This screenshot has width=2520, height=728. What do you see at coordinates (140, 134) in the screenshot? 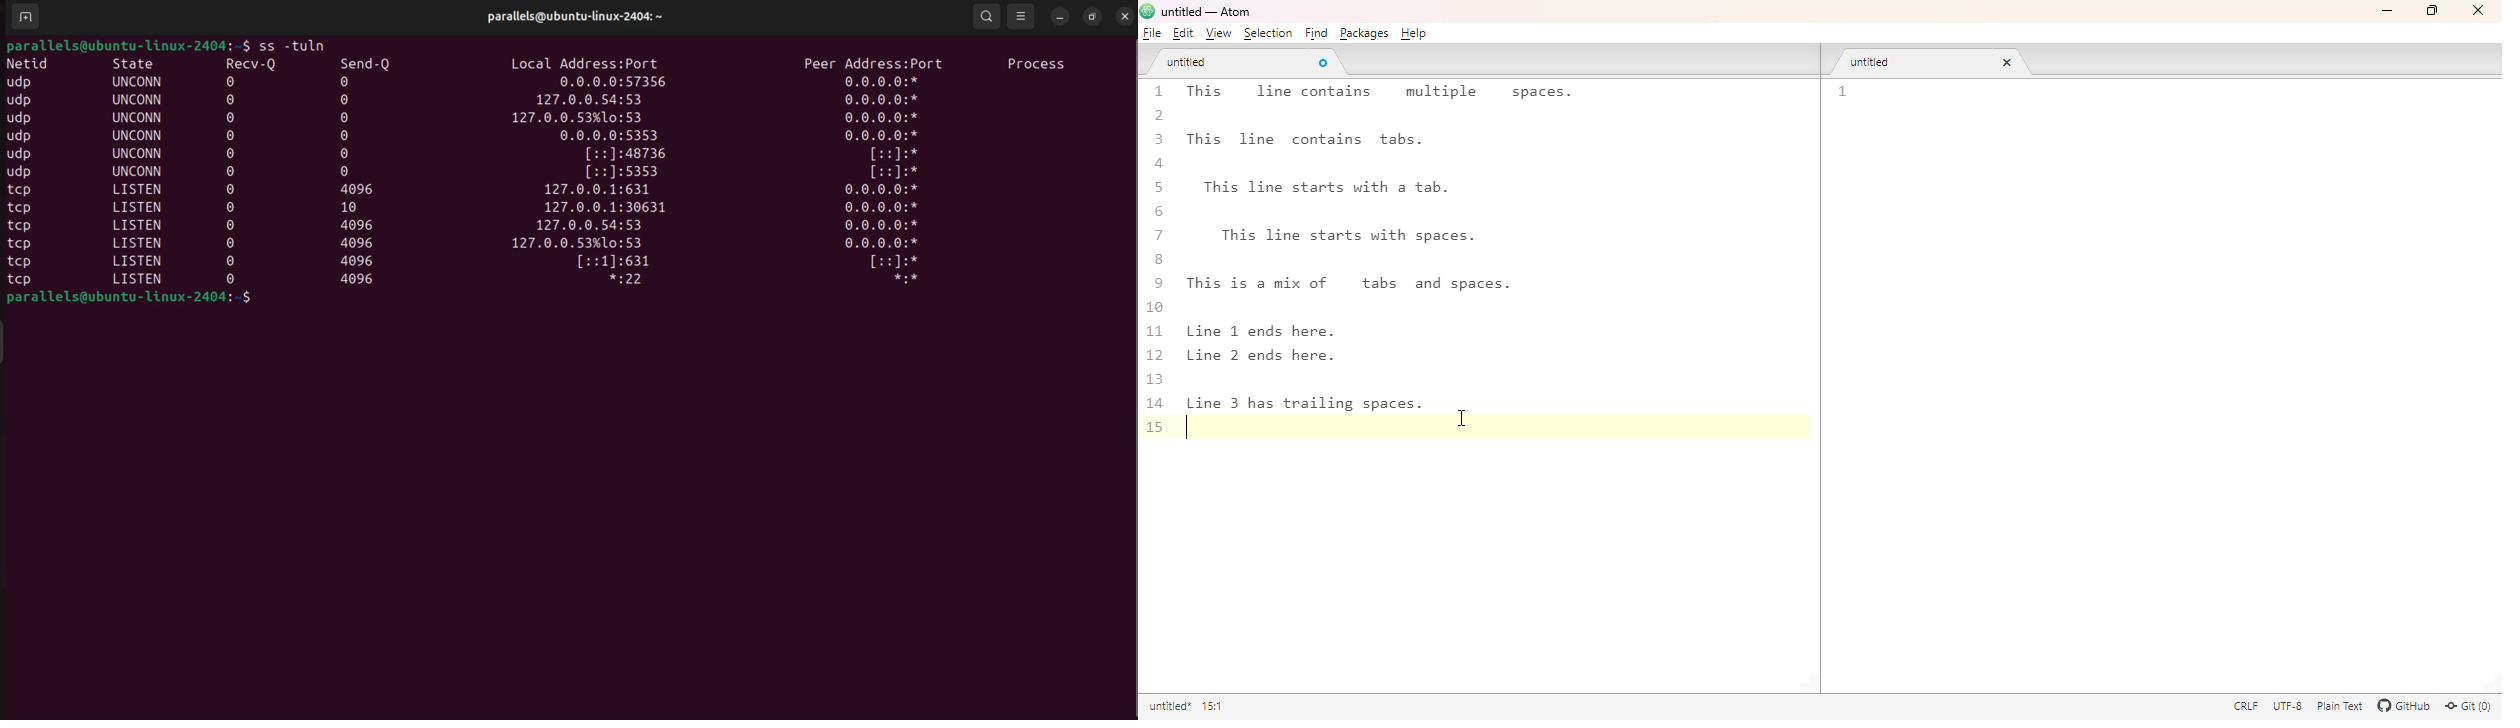
I see `unicorn` at bounding box center [140, 134].